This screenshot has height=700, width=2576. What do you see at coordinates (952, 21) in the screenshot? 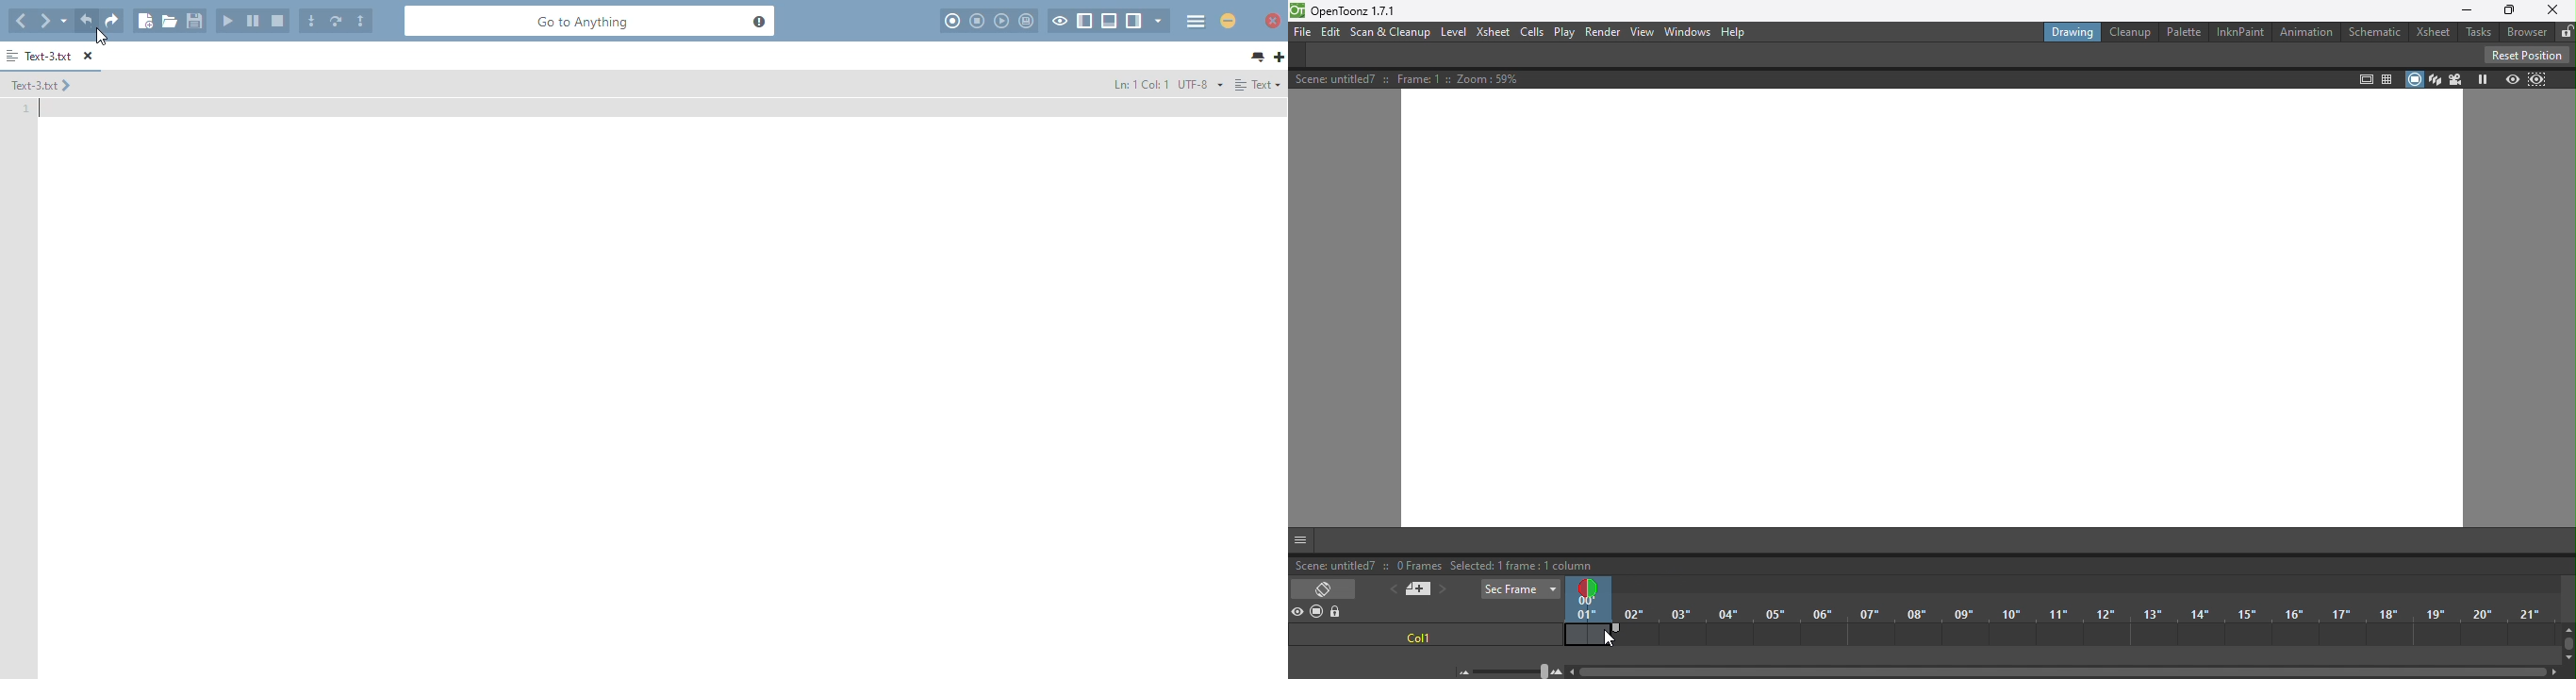
I see `record macro` at bounding box center [952, 21].